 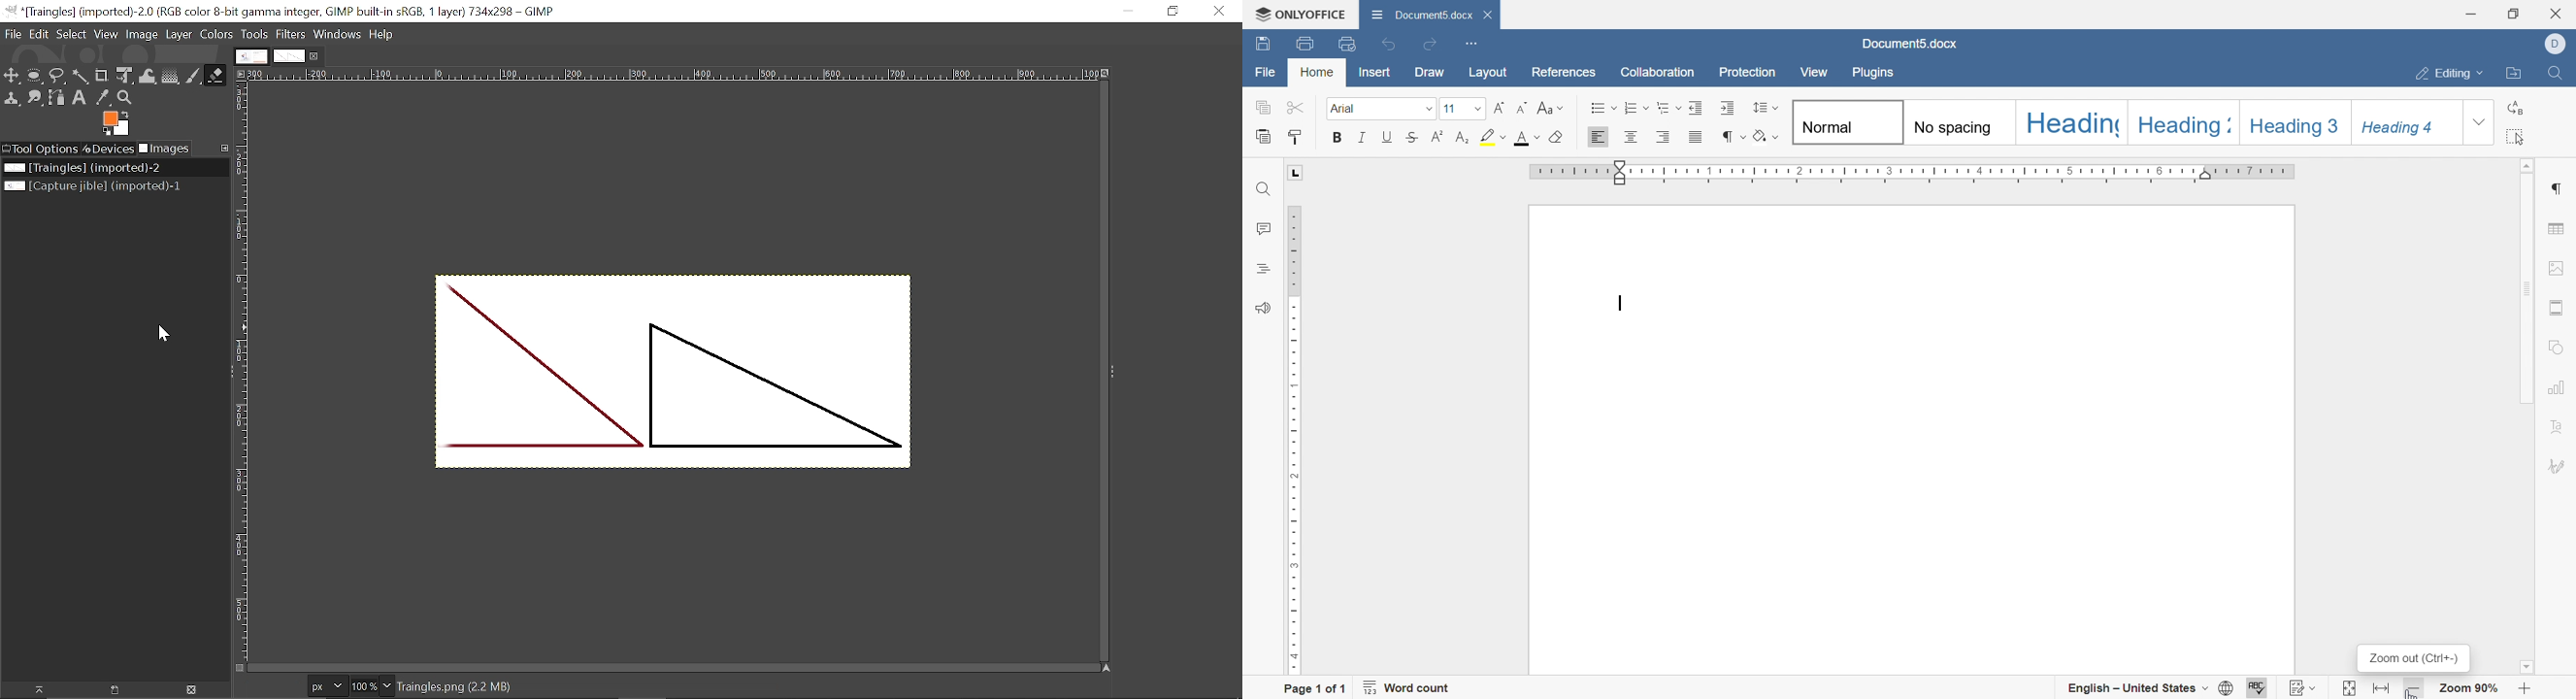 What do you see at coordinates (2558, 428) in the screenshot?
I see `text art settings` at bounding box center [2558, 428].